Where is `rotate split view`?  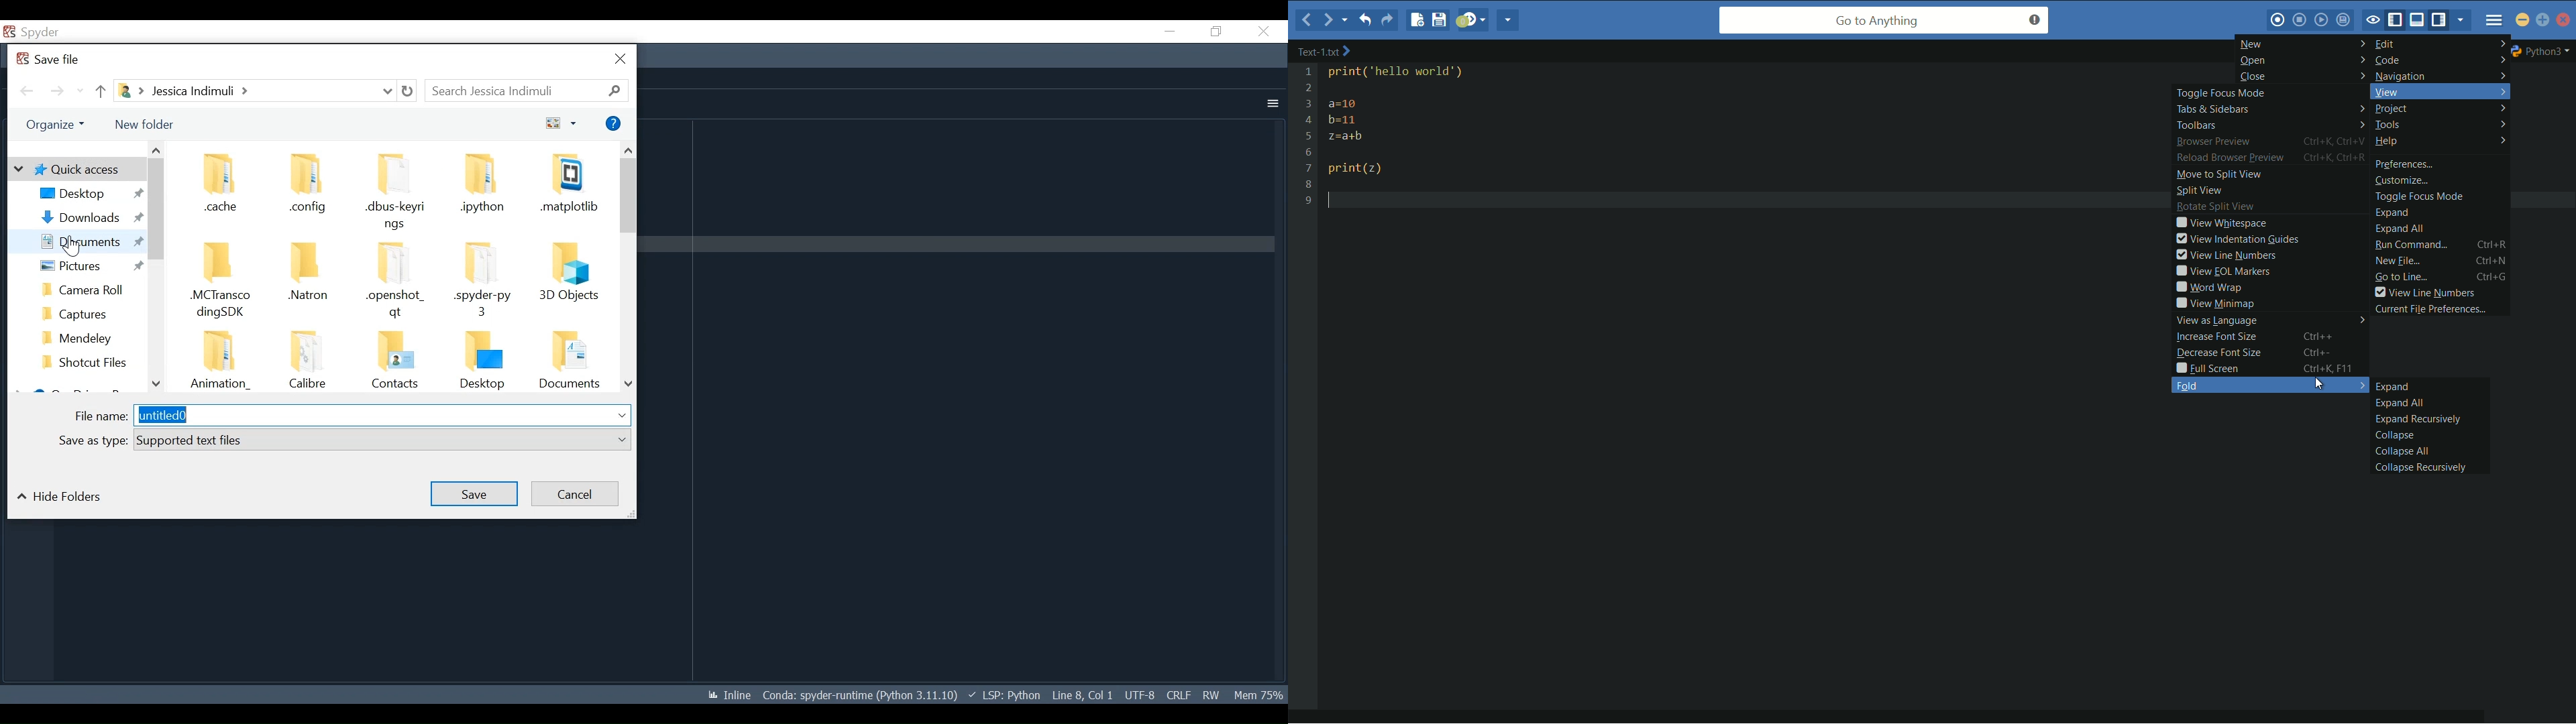 rotate split view is located at coordinates (2216, 208).